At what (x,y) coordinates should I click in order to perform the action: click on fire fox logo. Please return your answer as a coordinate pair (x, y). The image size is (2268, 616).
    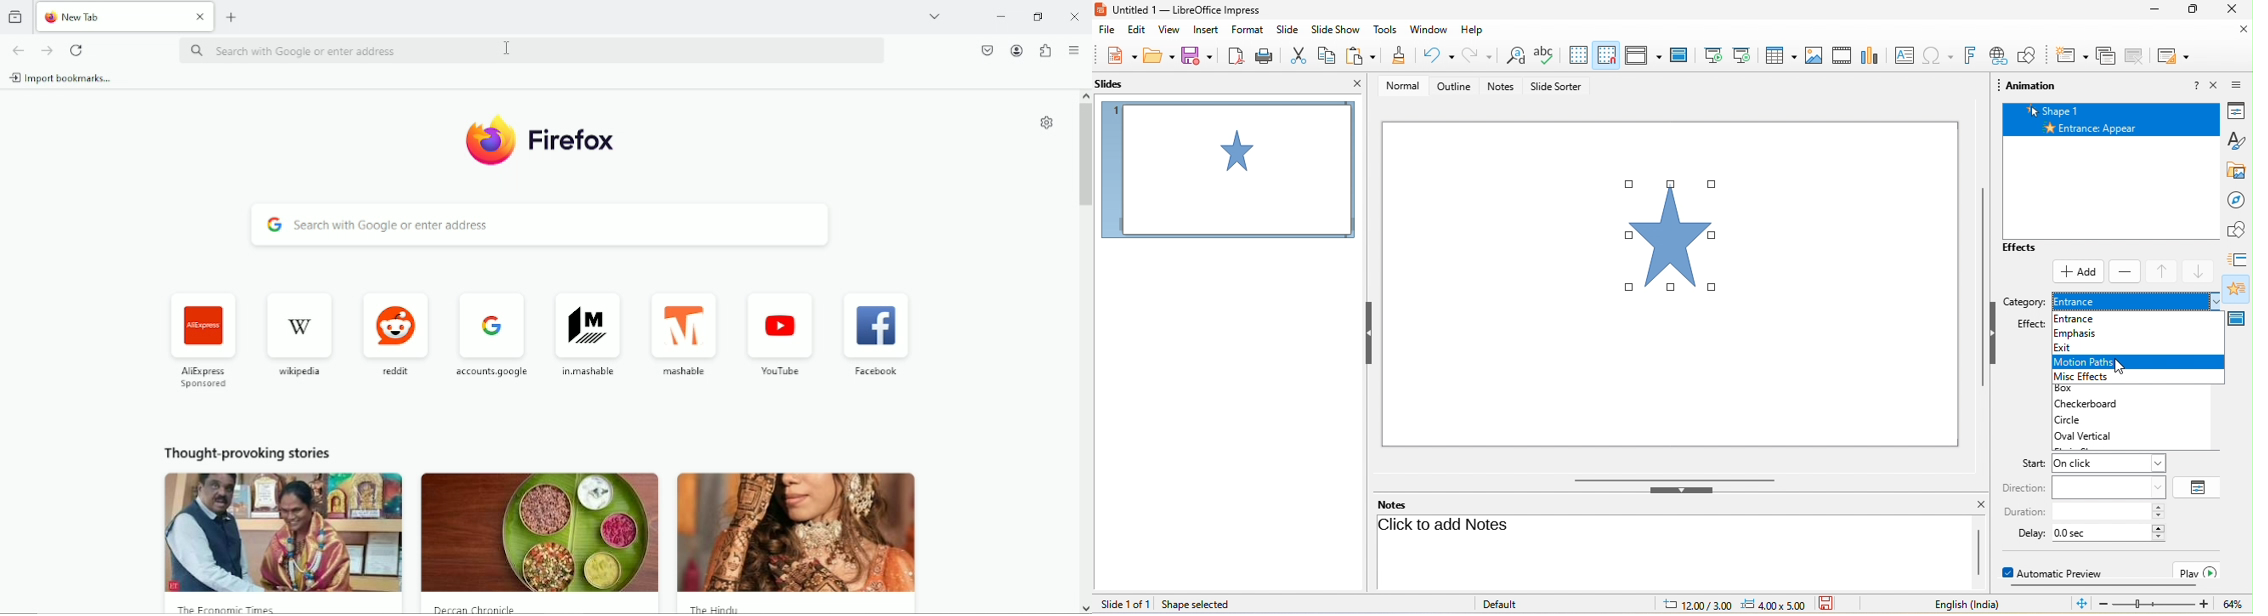
    Looking at the image, I should click on (51, 19).